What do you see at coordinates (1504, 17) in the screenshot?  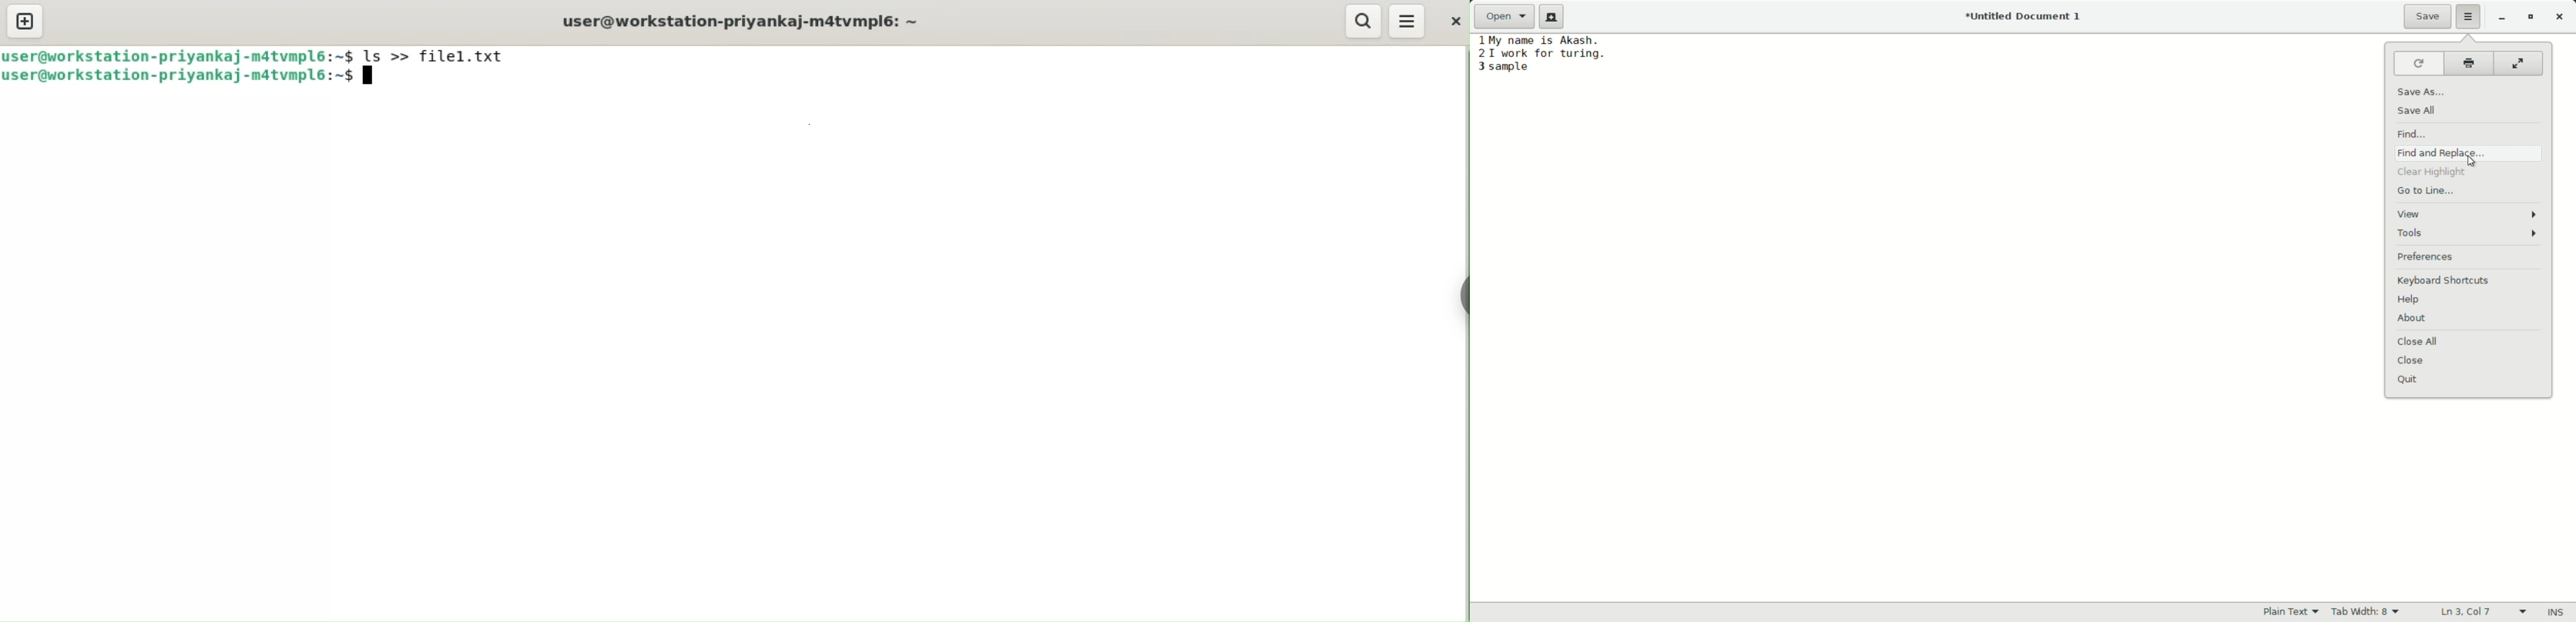 I see `open a file` at bounding box center [1504, 17].